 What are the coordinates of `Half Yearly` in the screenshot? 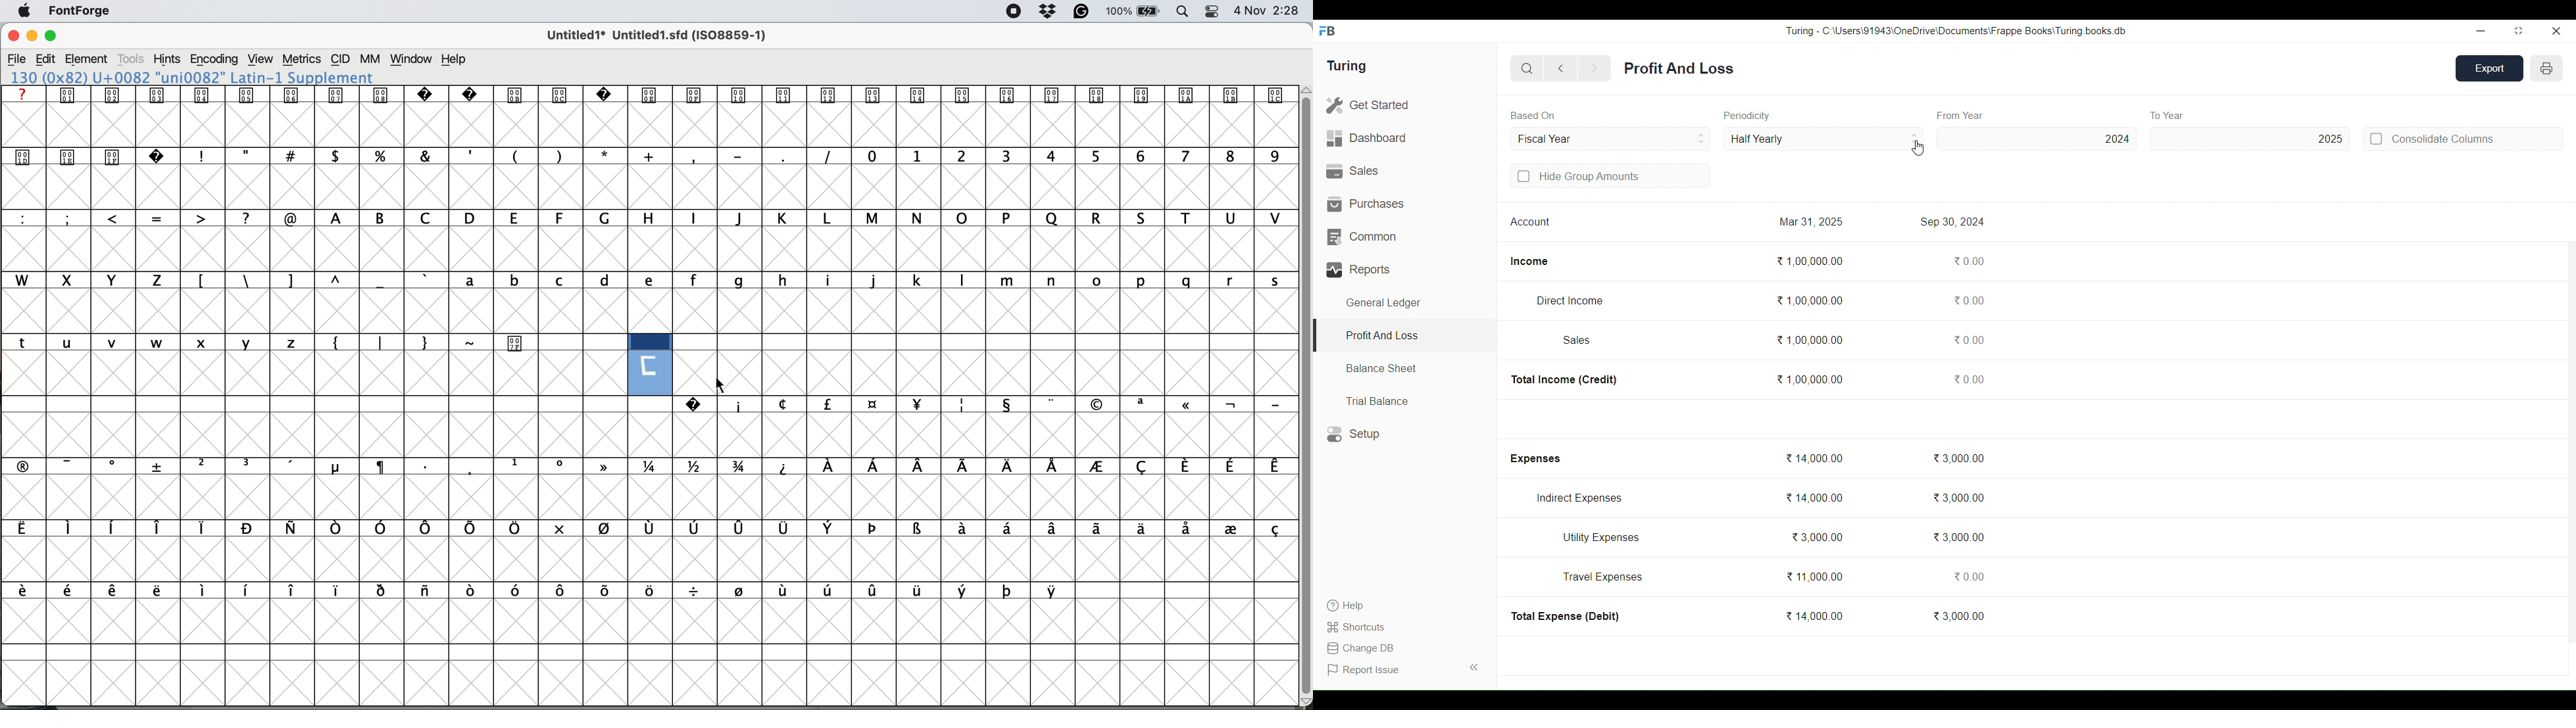 It's located at (1823, 138).